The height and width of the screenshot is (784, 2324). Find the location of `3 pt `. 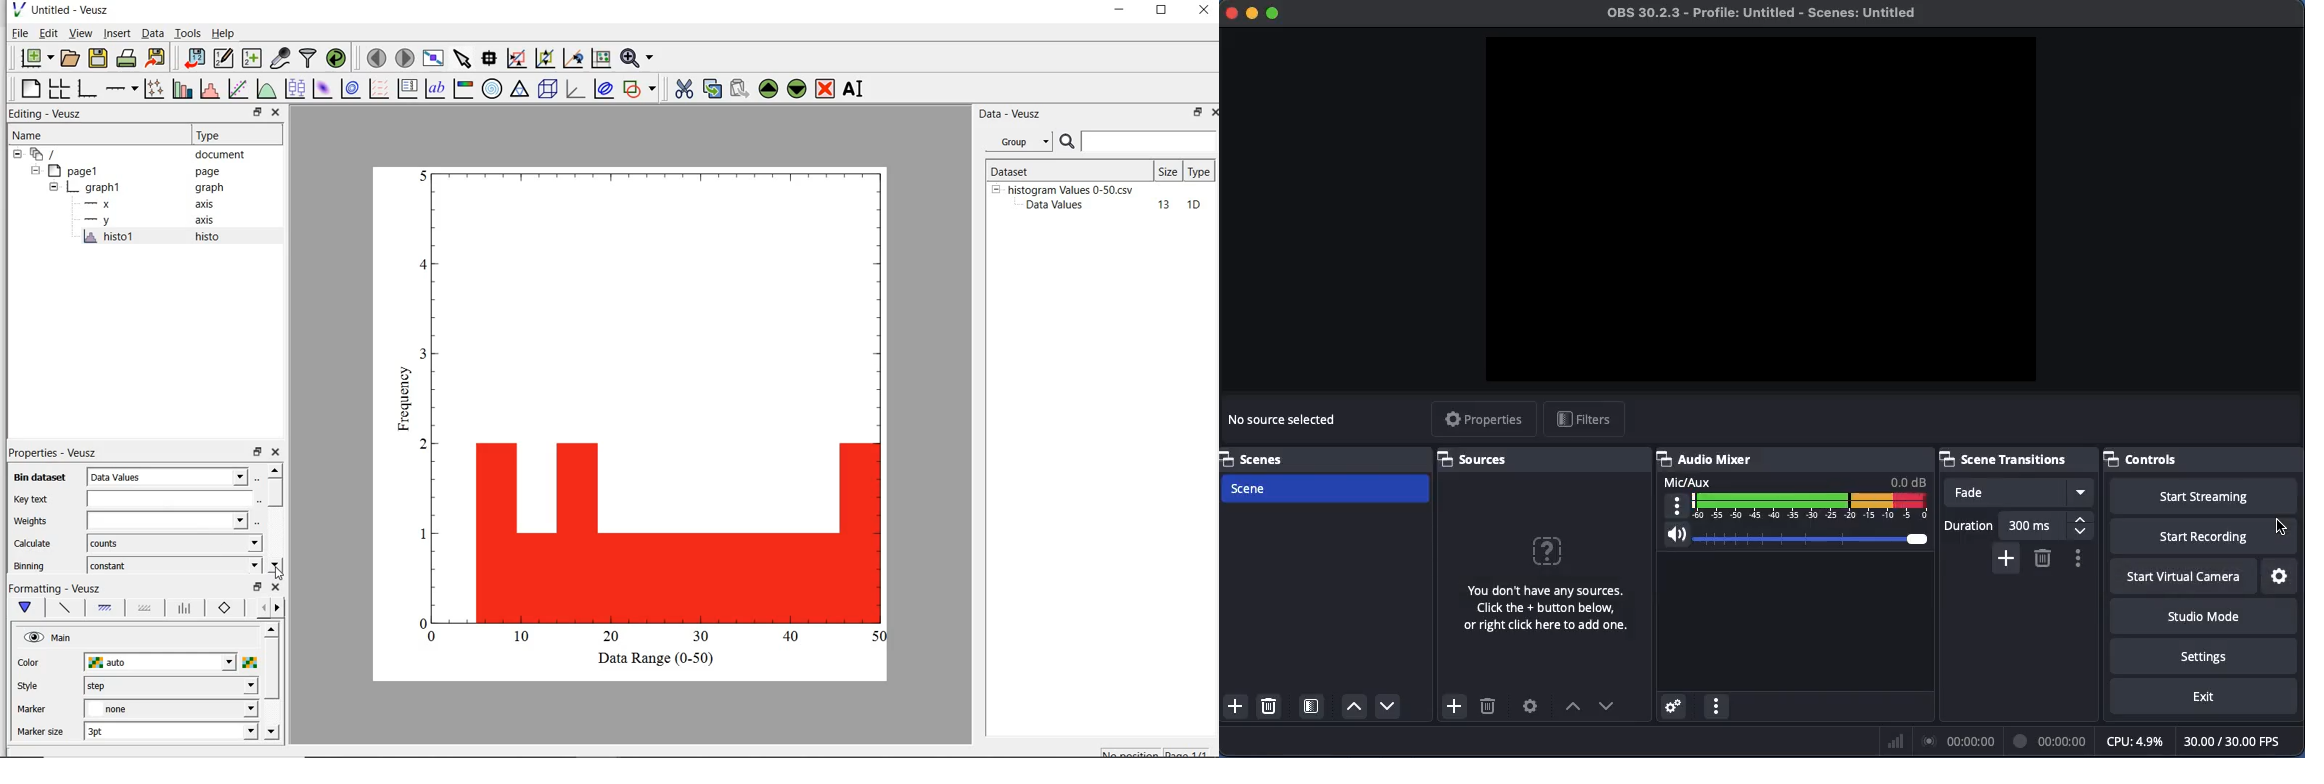

3 pt  is located at coordinates (171, 730).